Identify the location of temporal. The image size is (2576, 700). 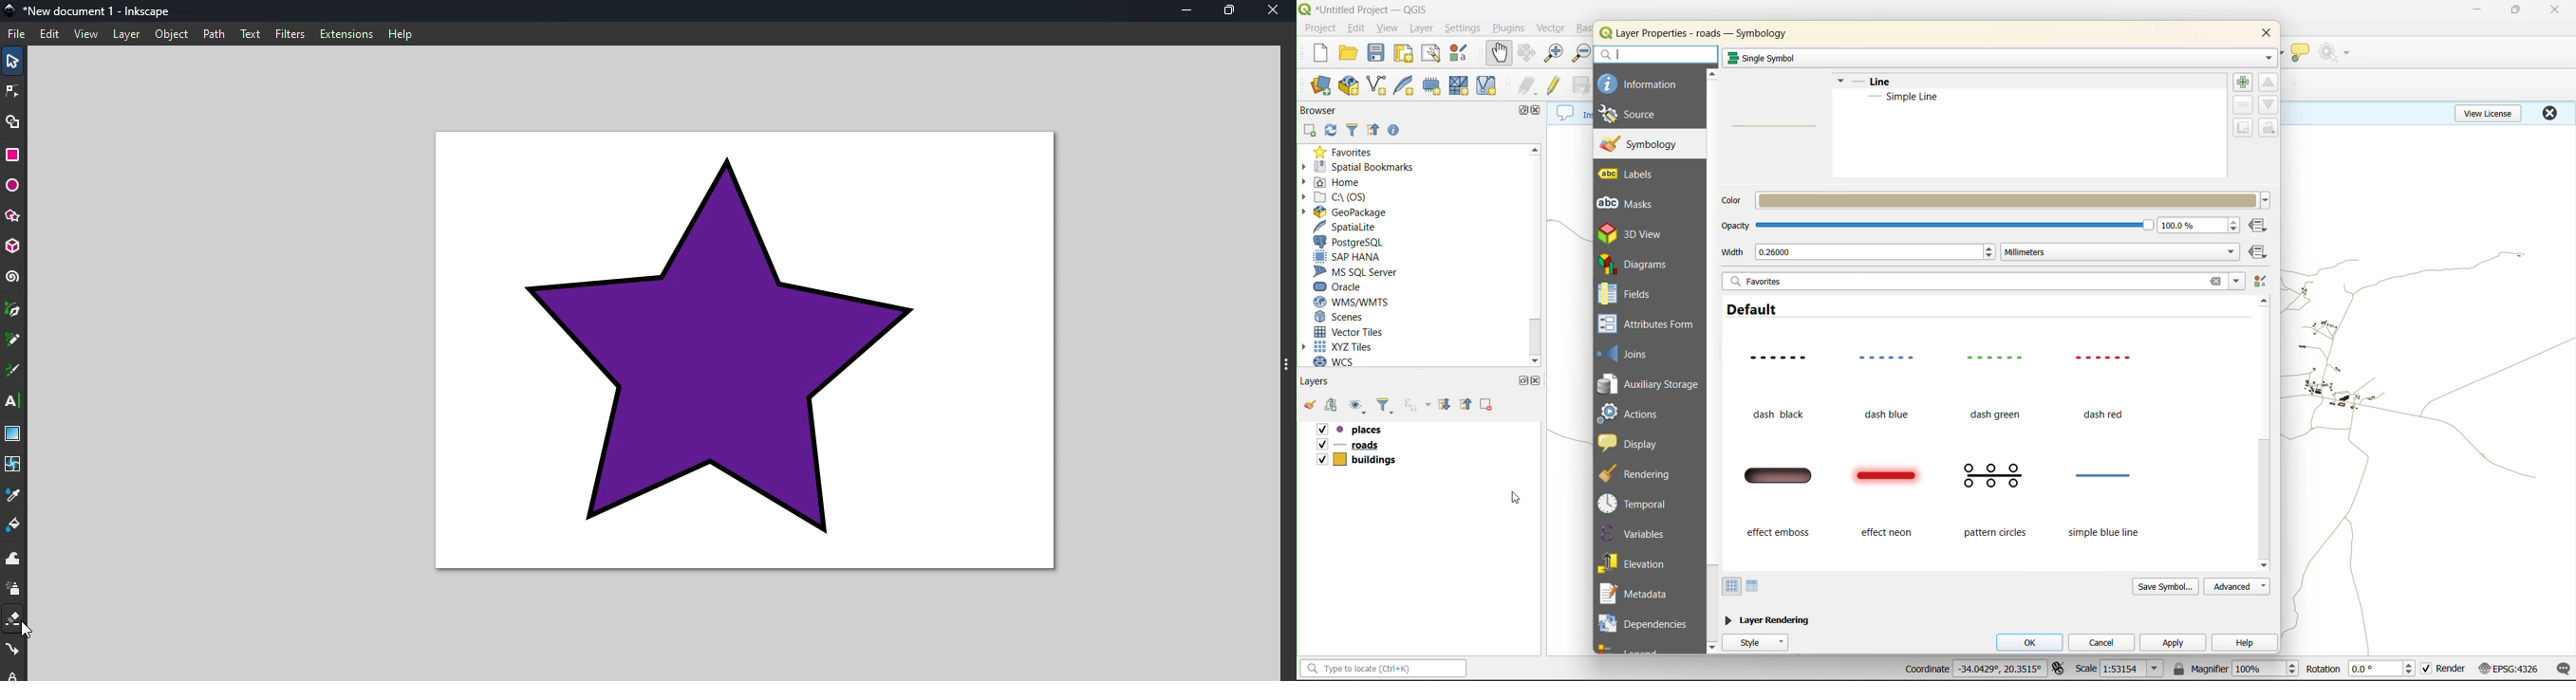
(1637, 506).